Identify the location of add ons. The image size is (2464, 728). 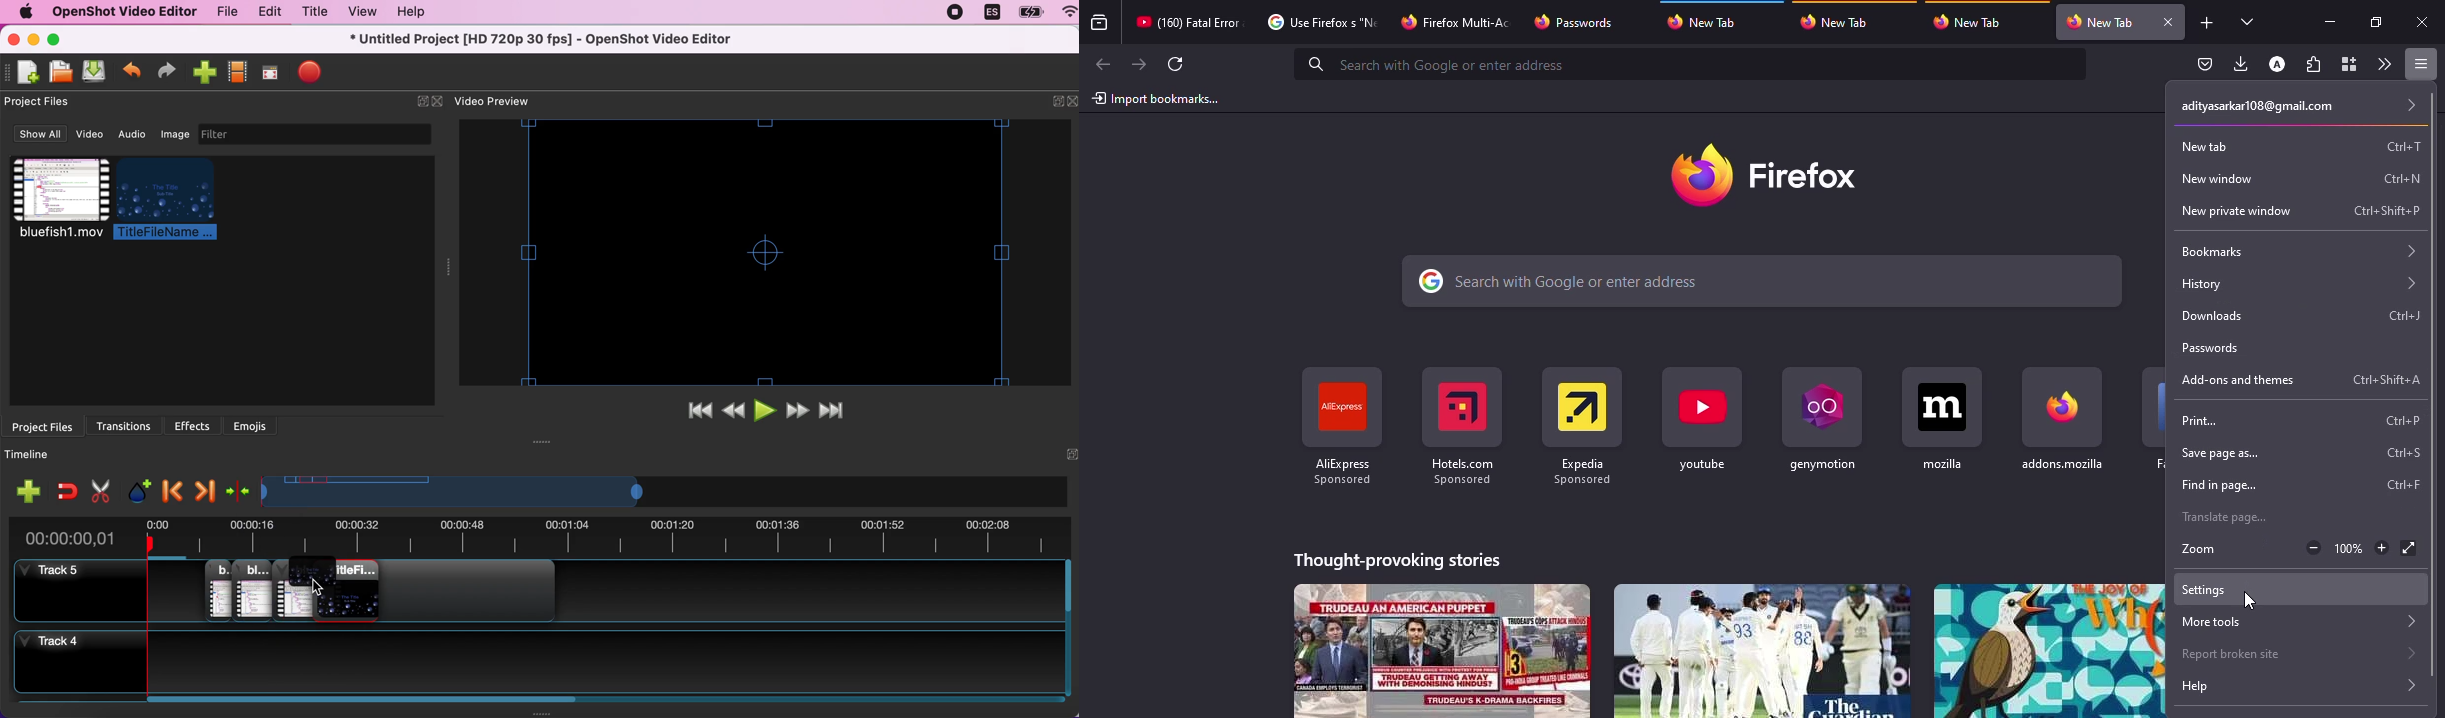
(2236, 379).